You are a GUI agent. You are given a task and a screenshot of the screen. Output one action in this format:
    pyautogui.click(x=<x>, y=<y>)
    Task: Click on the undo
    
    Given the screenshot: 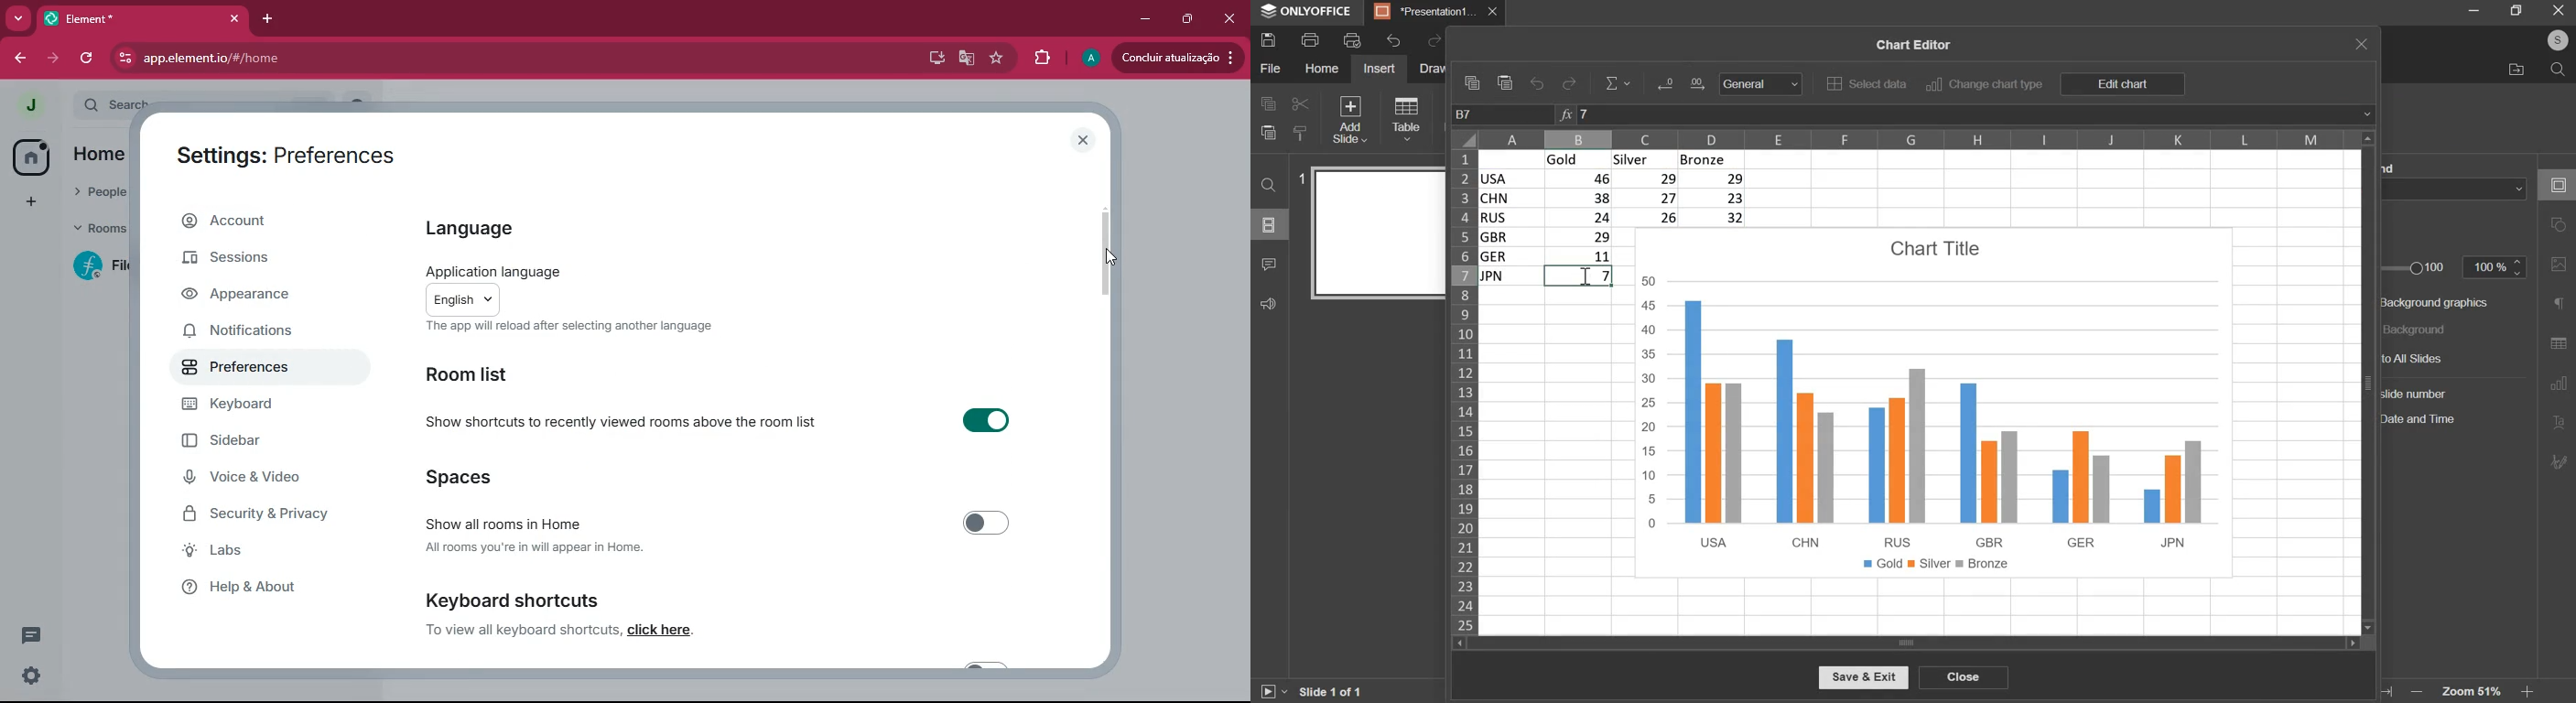 What is the action you would take?
    pyautogui.click(x=1538, y=85)
    